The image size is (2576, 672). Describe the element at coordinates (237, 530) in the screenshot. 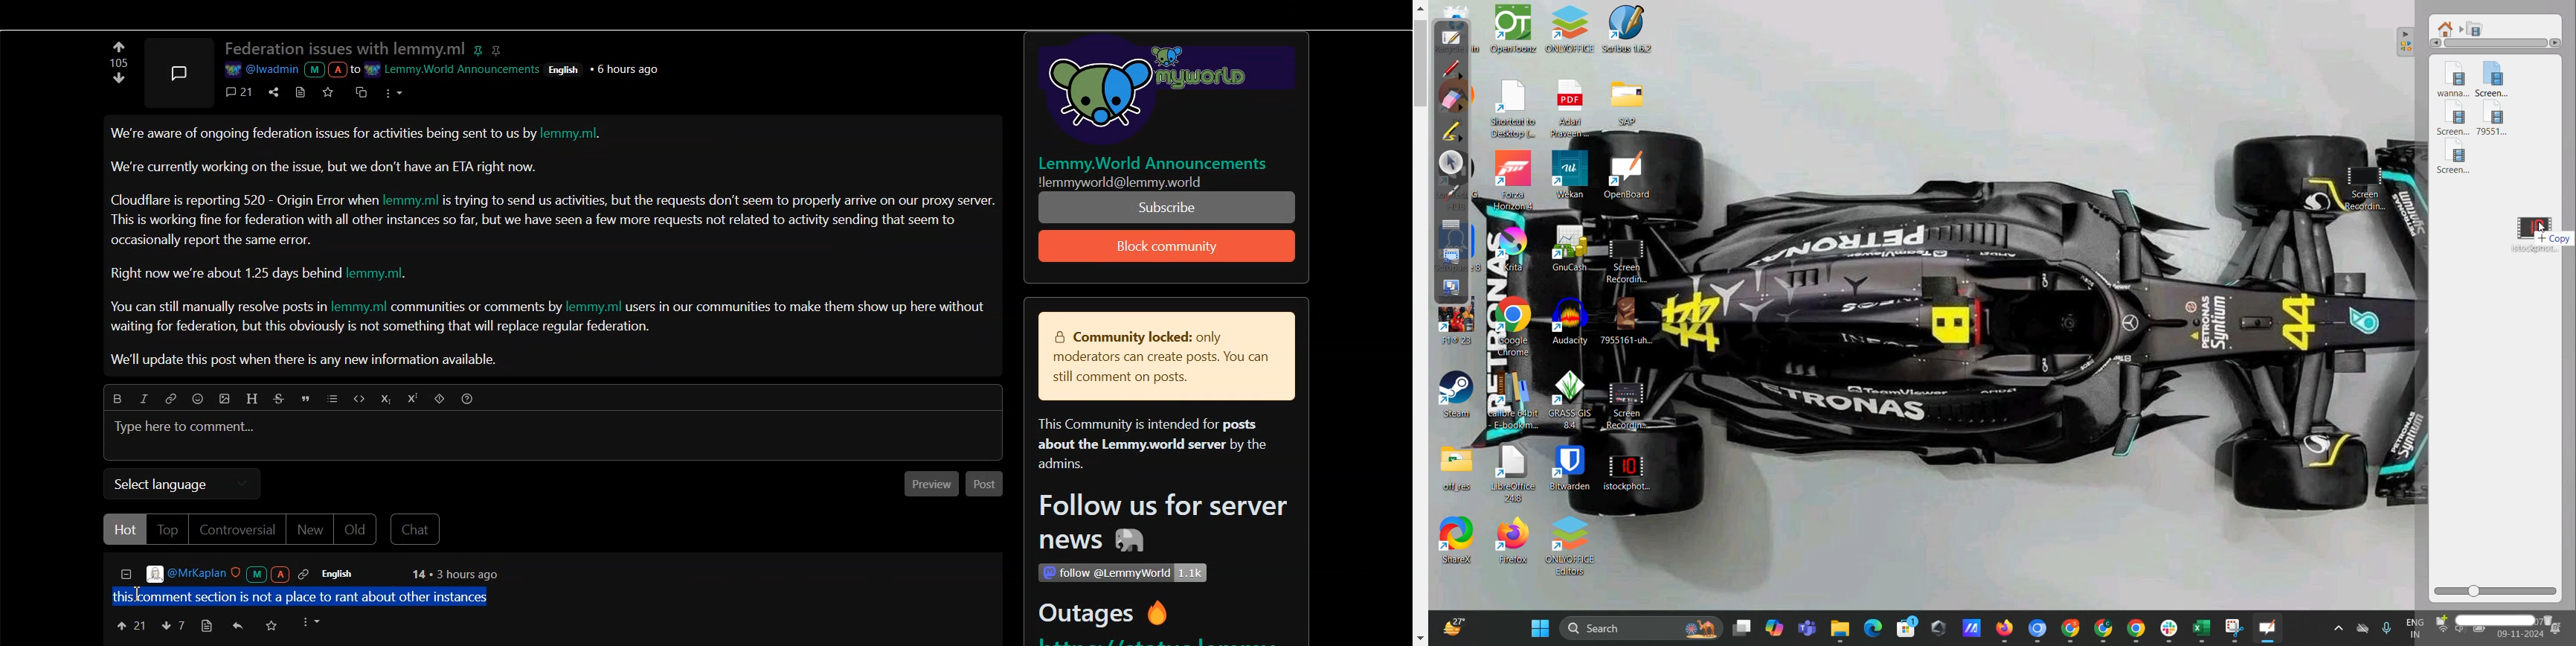

I see `Controversial` at that location.